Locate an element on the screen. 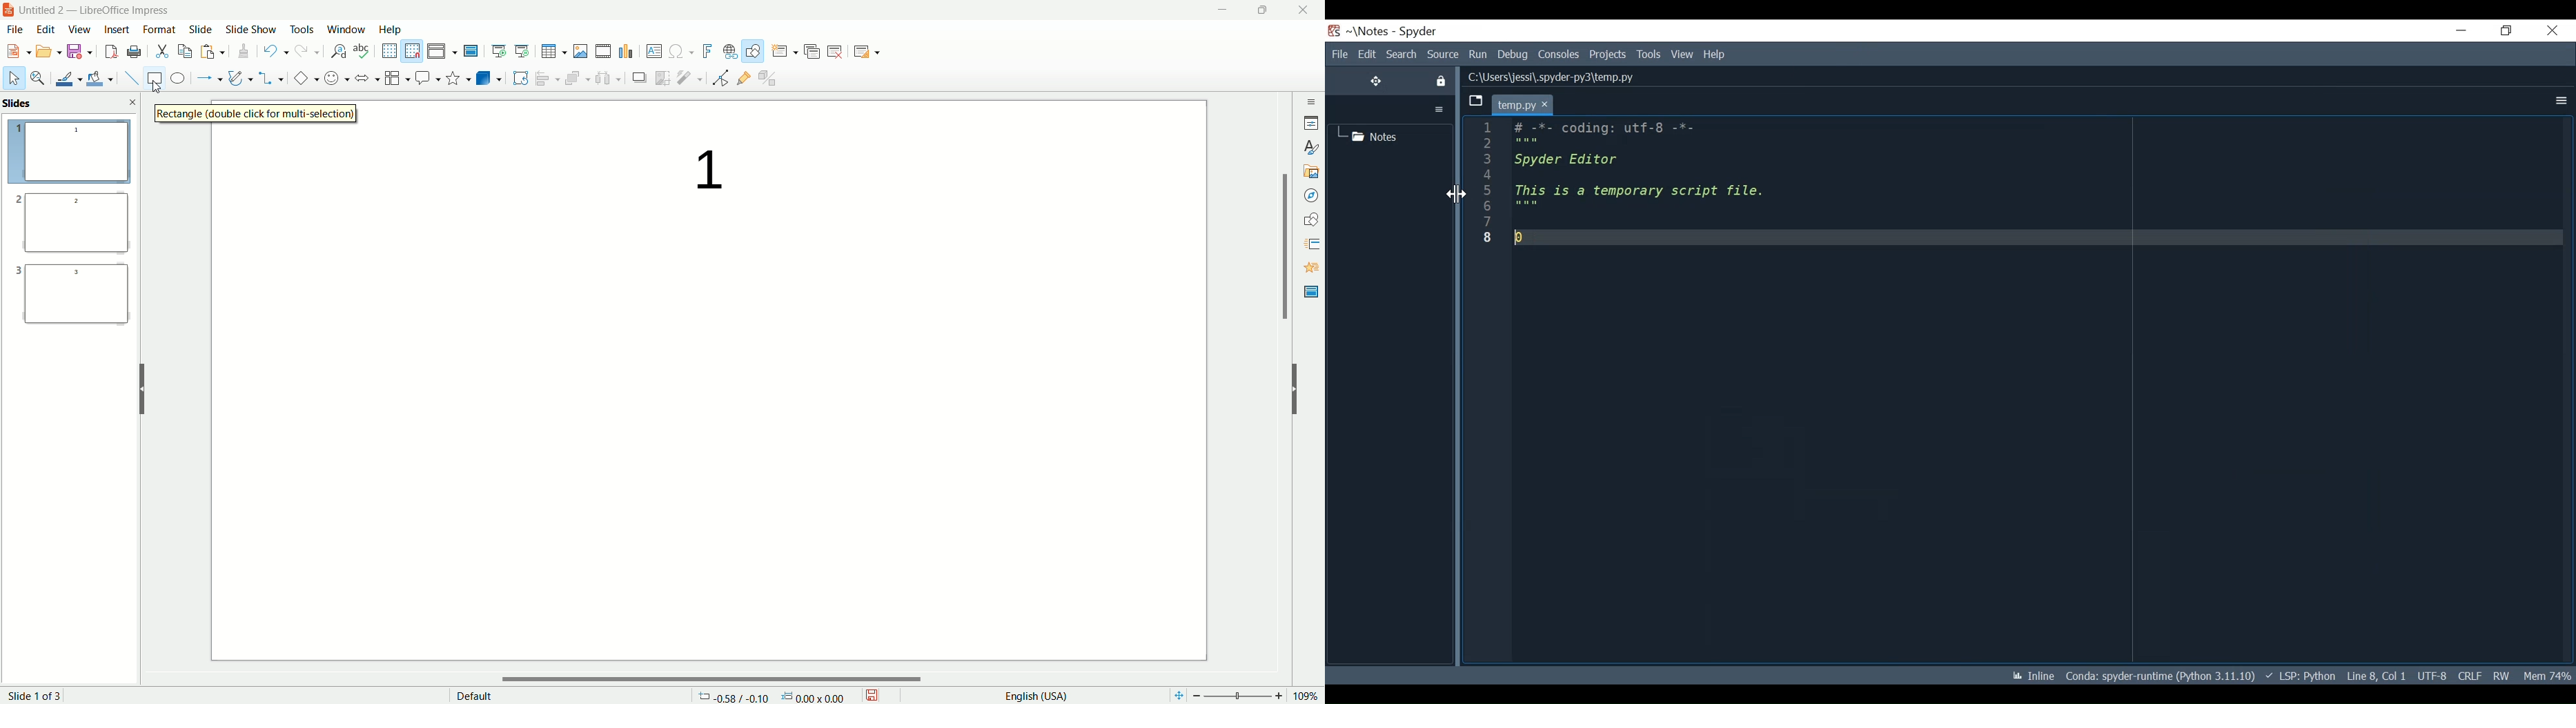 This screenshot has height=728, width=2576. Run is located at coordinates (1477, 54).